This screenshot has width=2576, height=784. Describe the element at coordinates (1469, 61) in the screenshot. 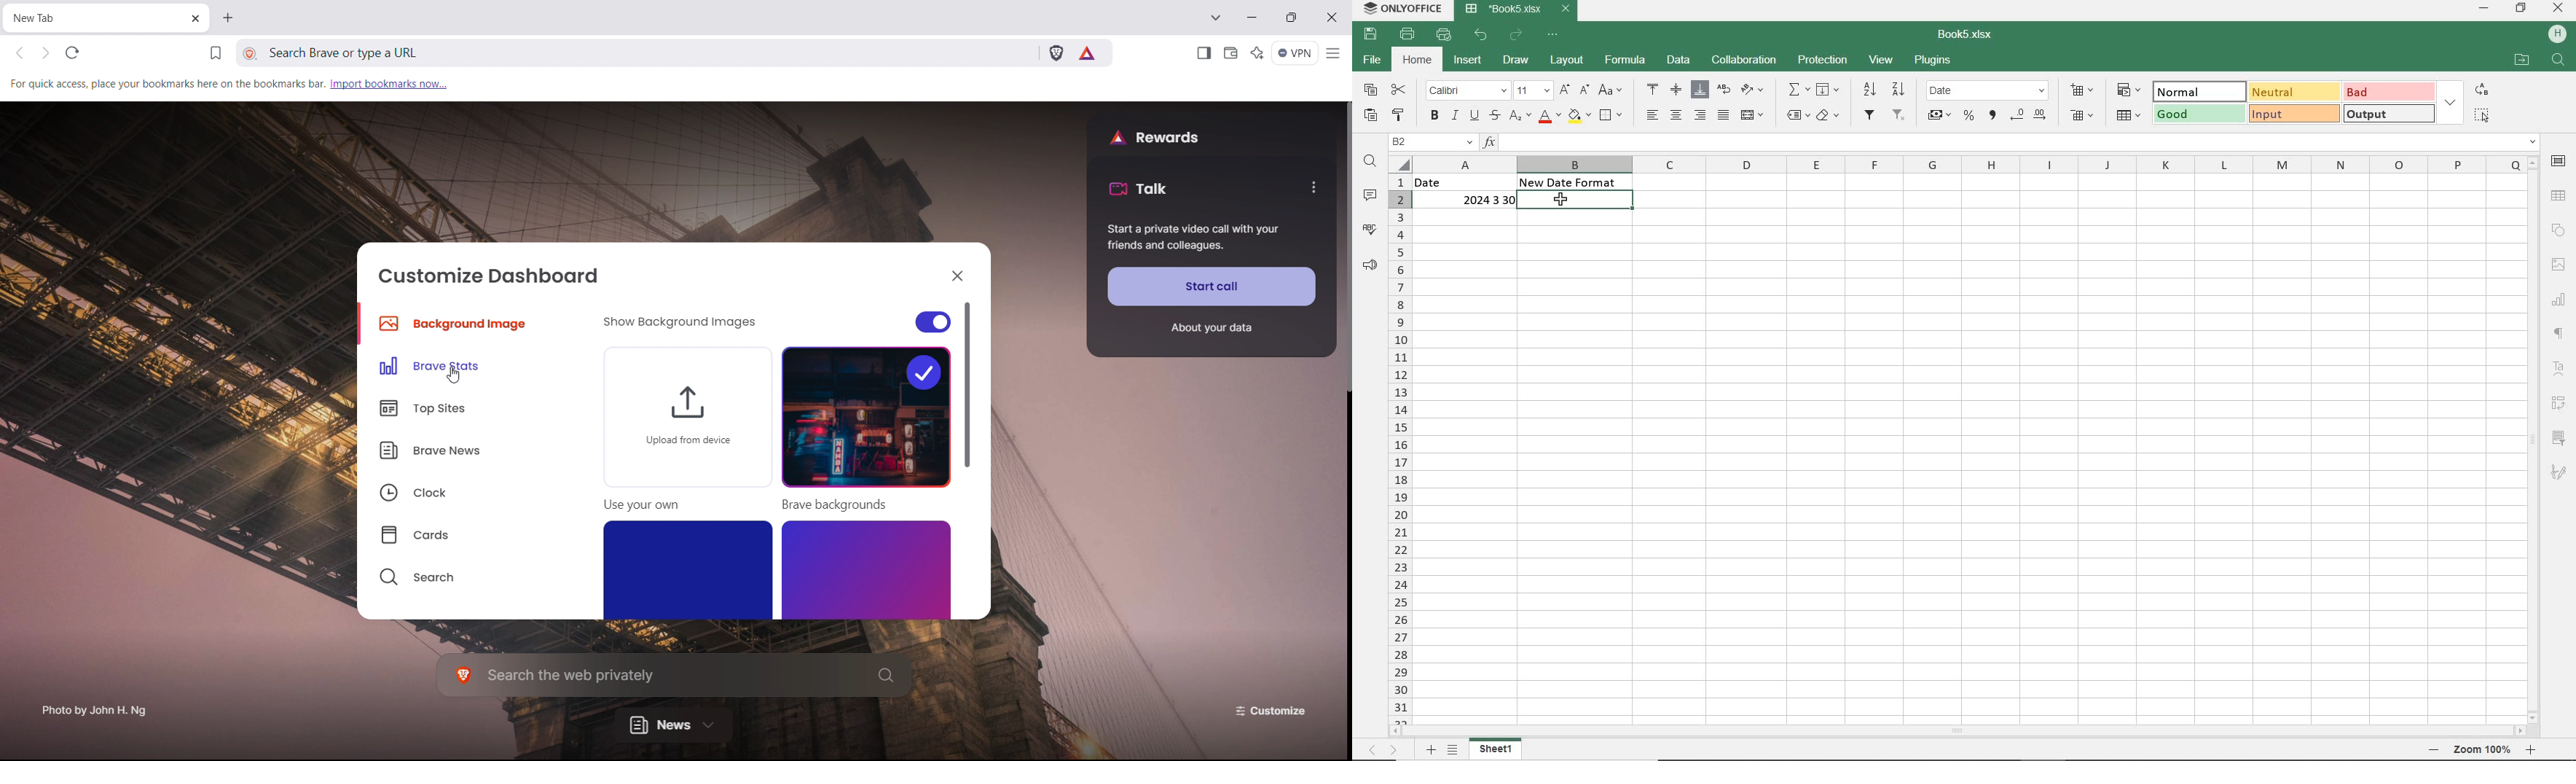

I see `INSERT` at that location.